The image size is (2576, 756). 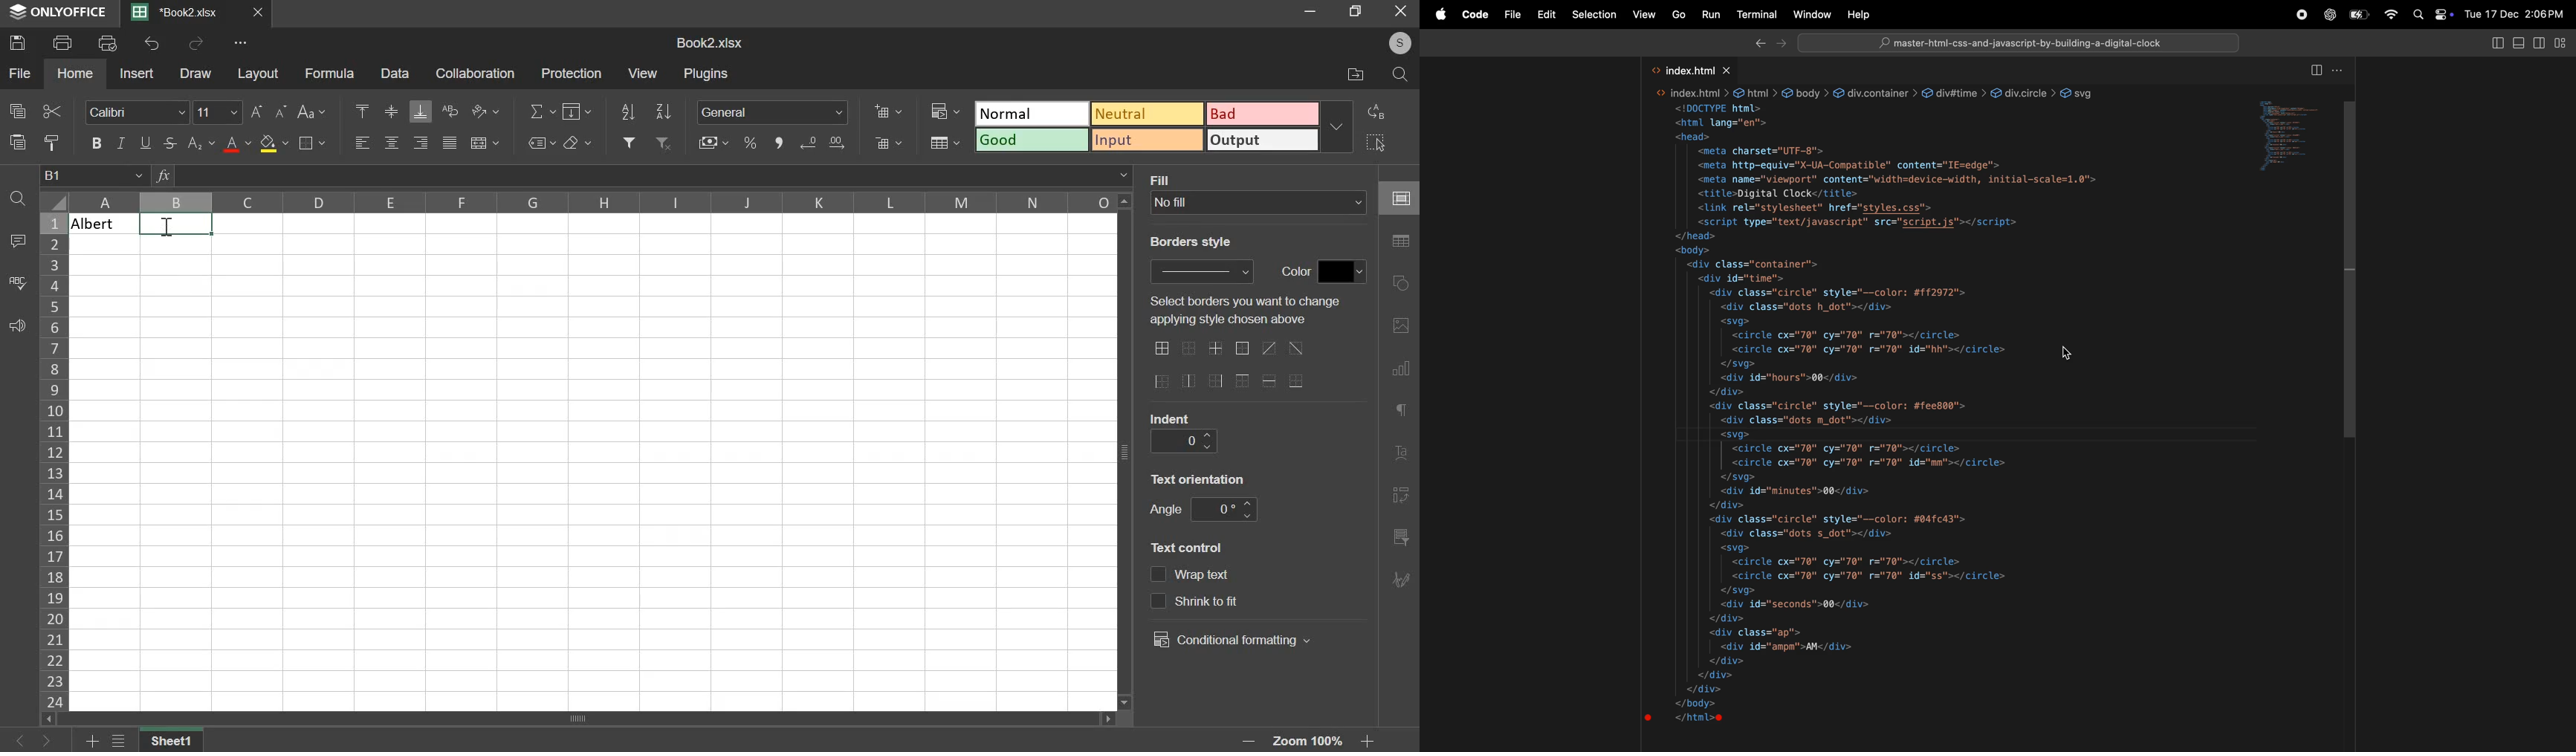 I want to click on file, so click(x=19, y=72).